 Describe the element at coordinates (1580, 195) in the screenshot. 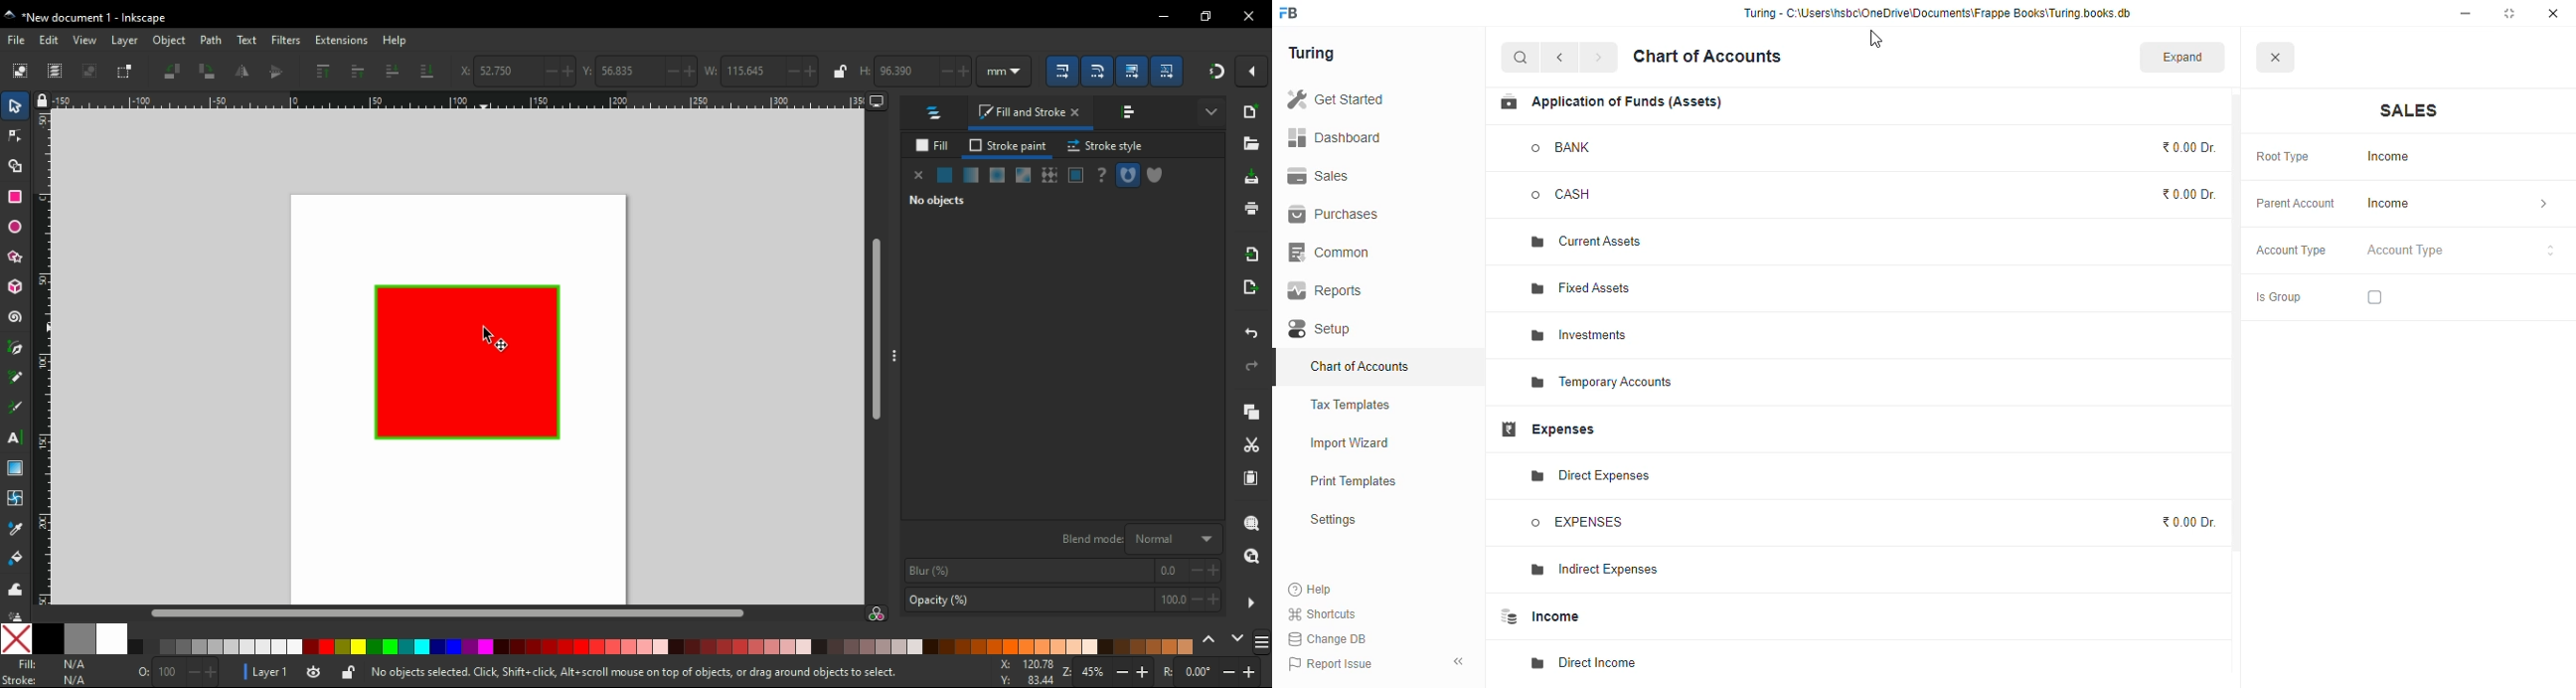

I see `CASH` at that location.